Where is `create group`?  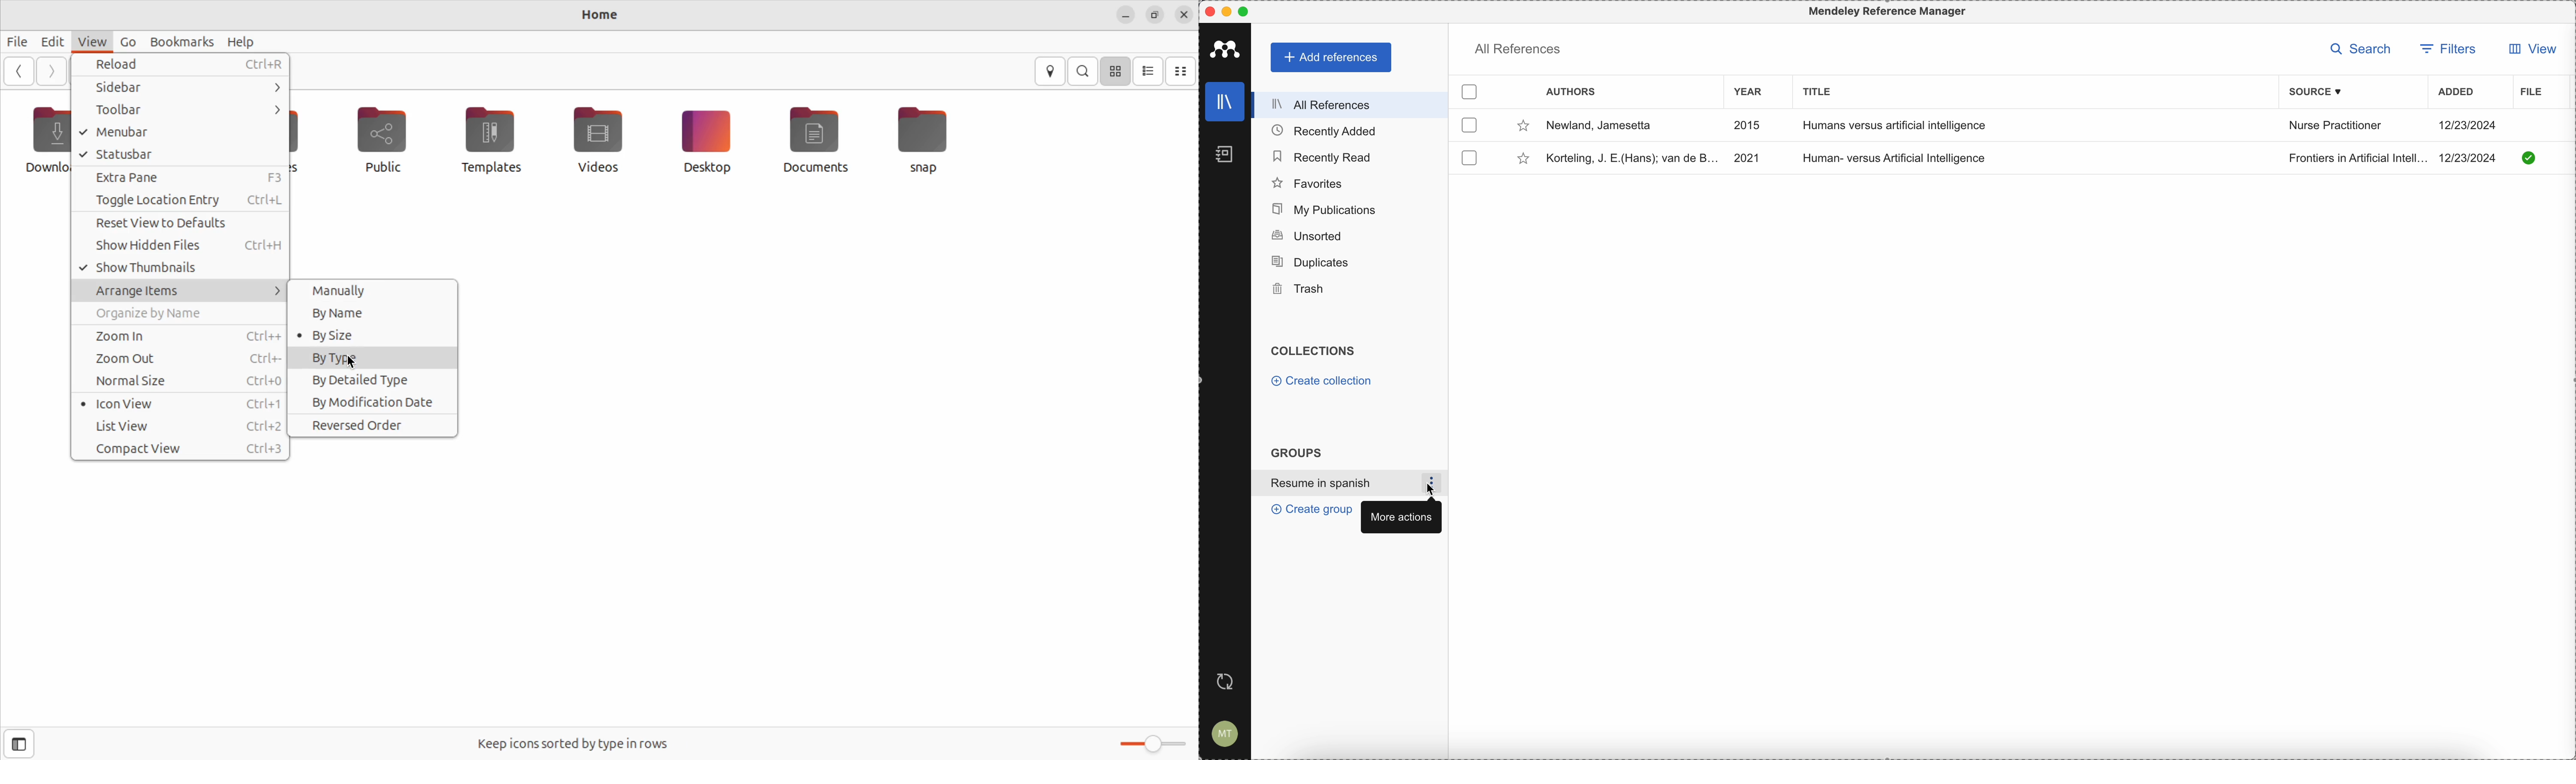
create group is located at coordinates (1308, 510).